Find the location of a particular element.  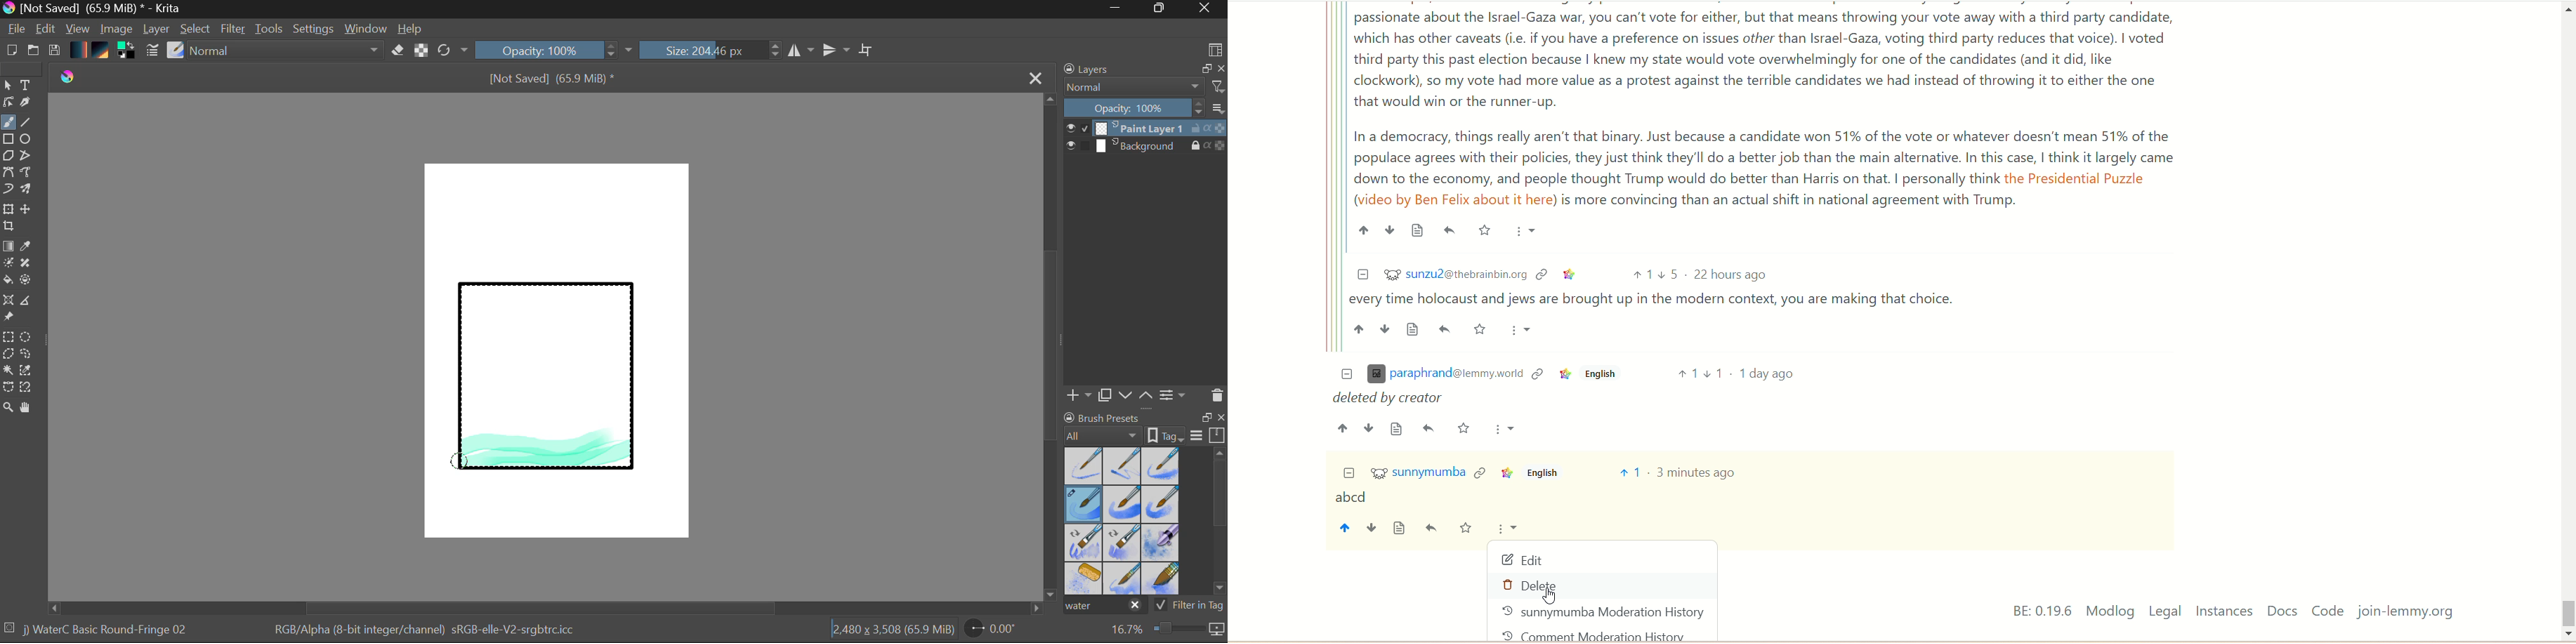

More is located at coordinates (1505, 429).